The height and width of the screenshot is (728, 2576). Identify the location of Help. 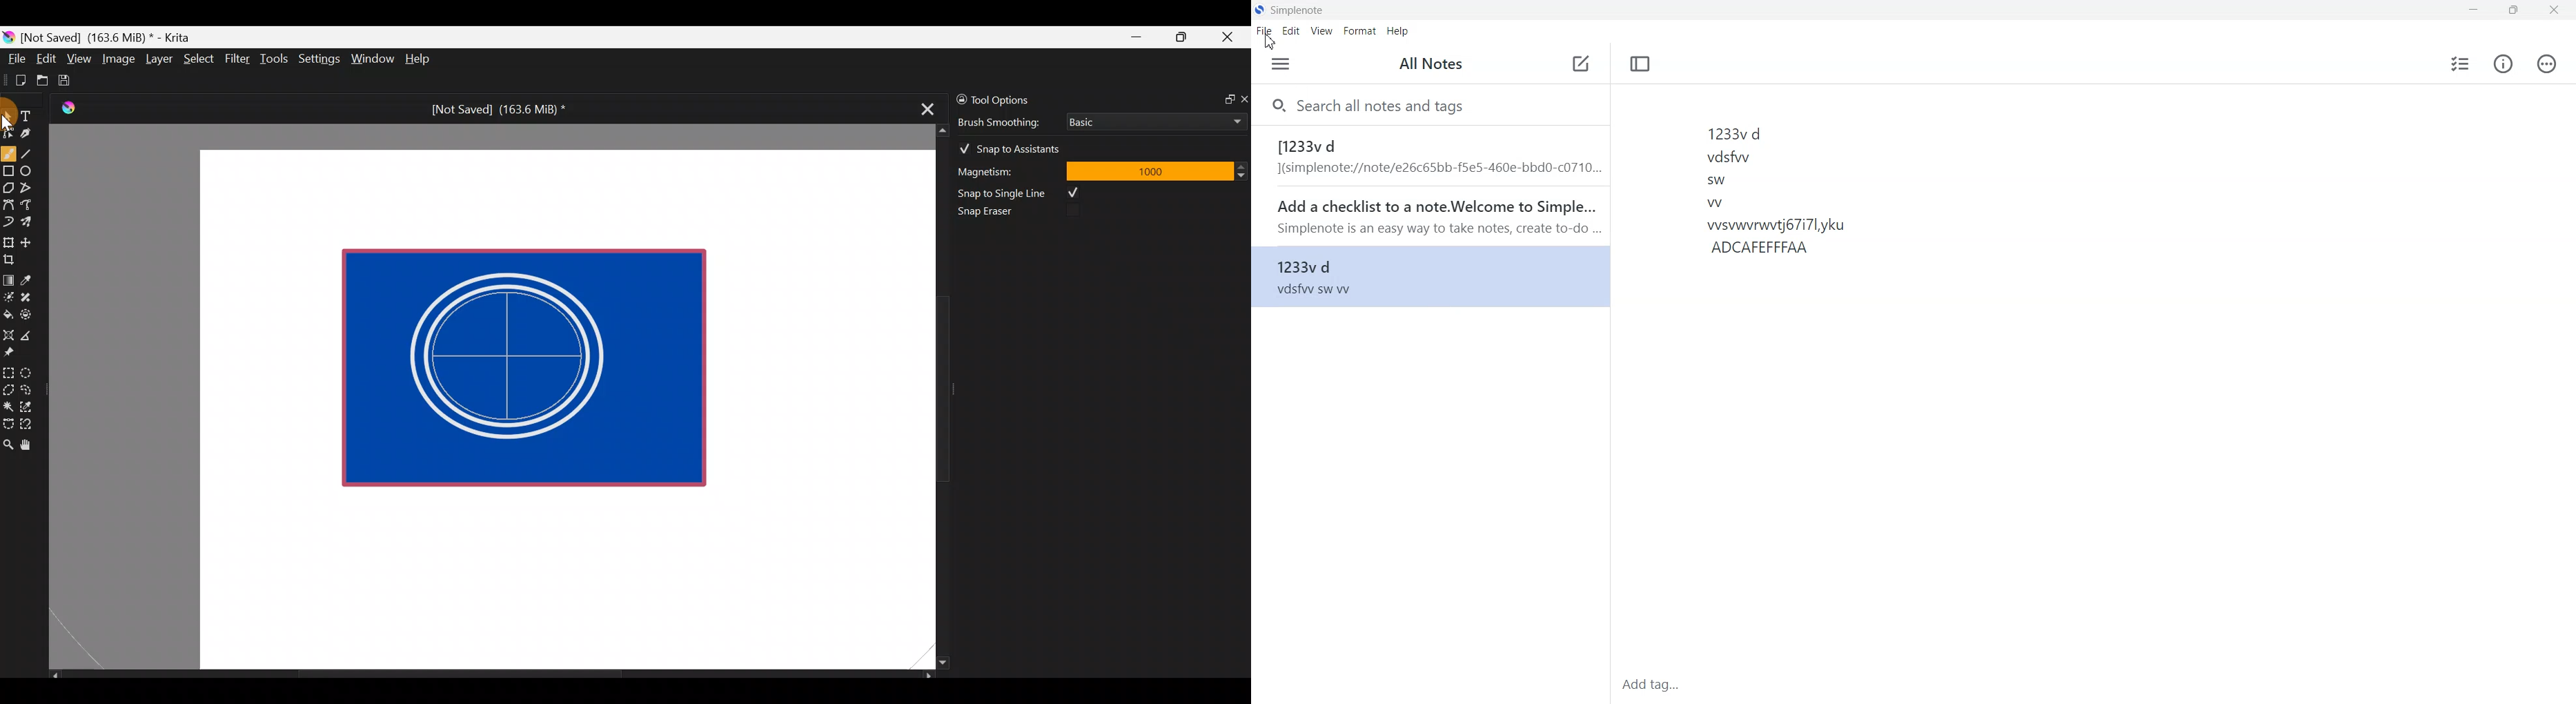
(420, 60).